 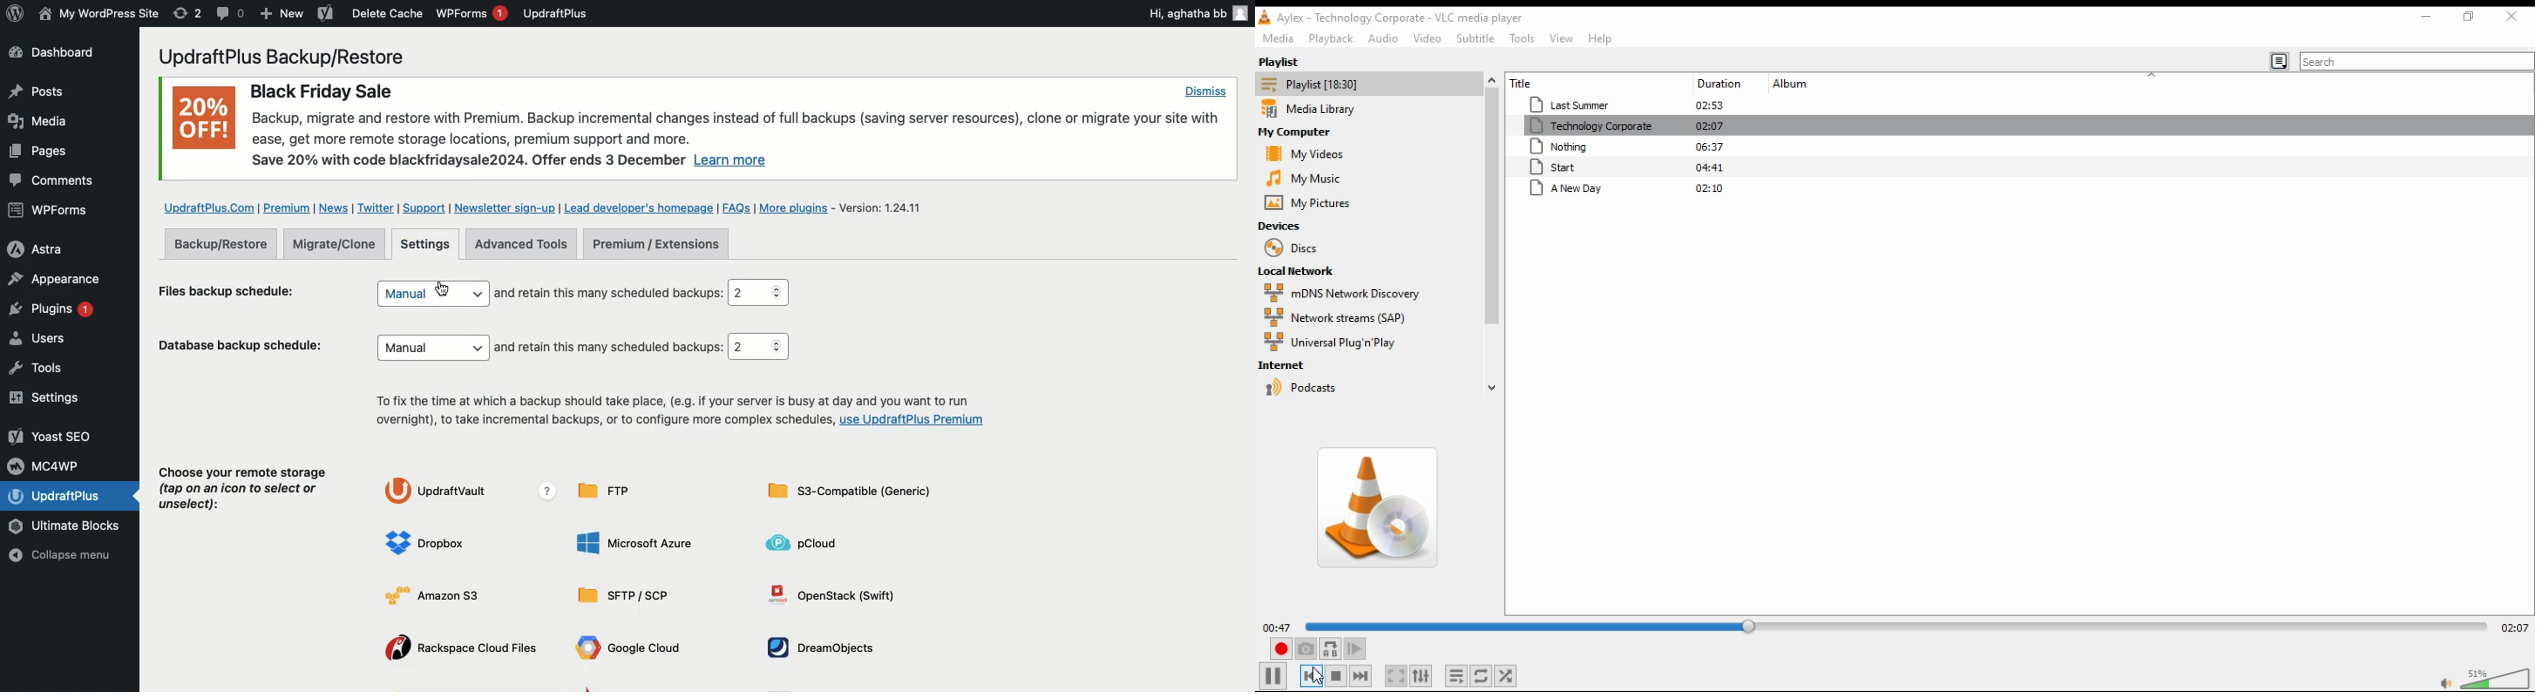 What do you see at coordinates (67, 557) in the screenshot?
I see `Collapse menu` at bounding box center [67, 557].